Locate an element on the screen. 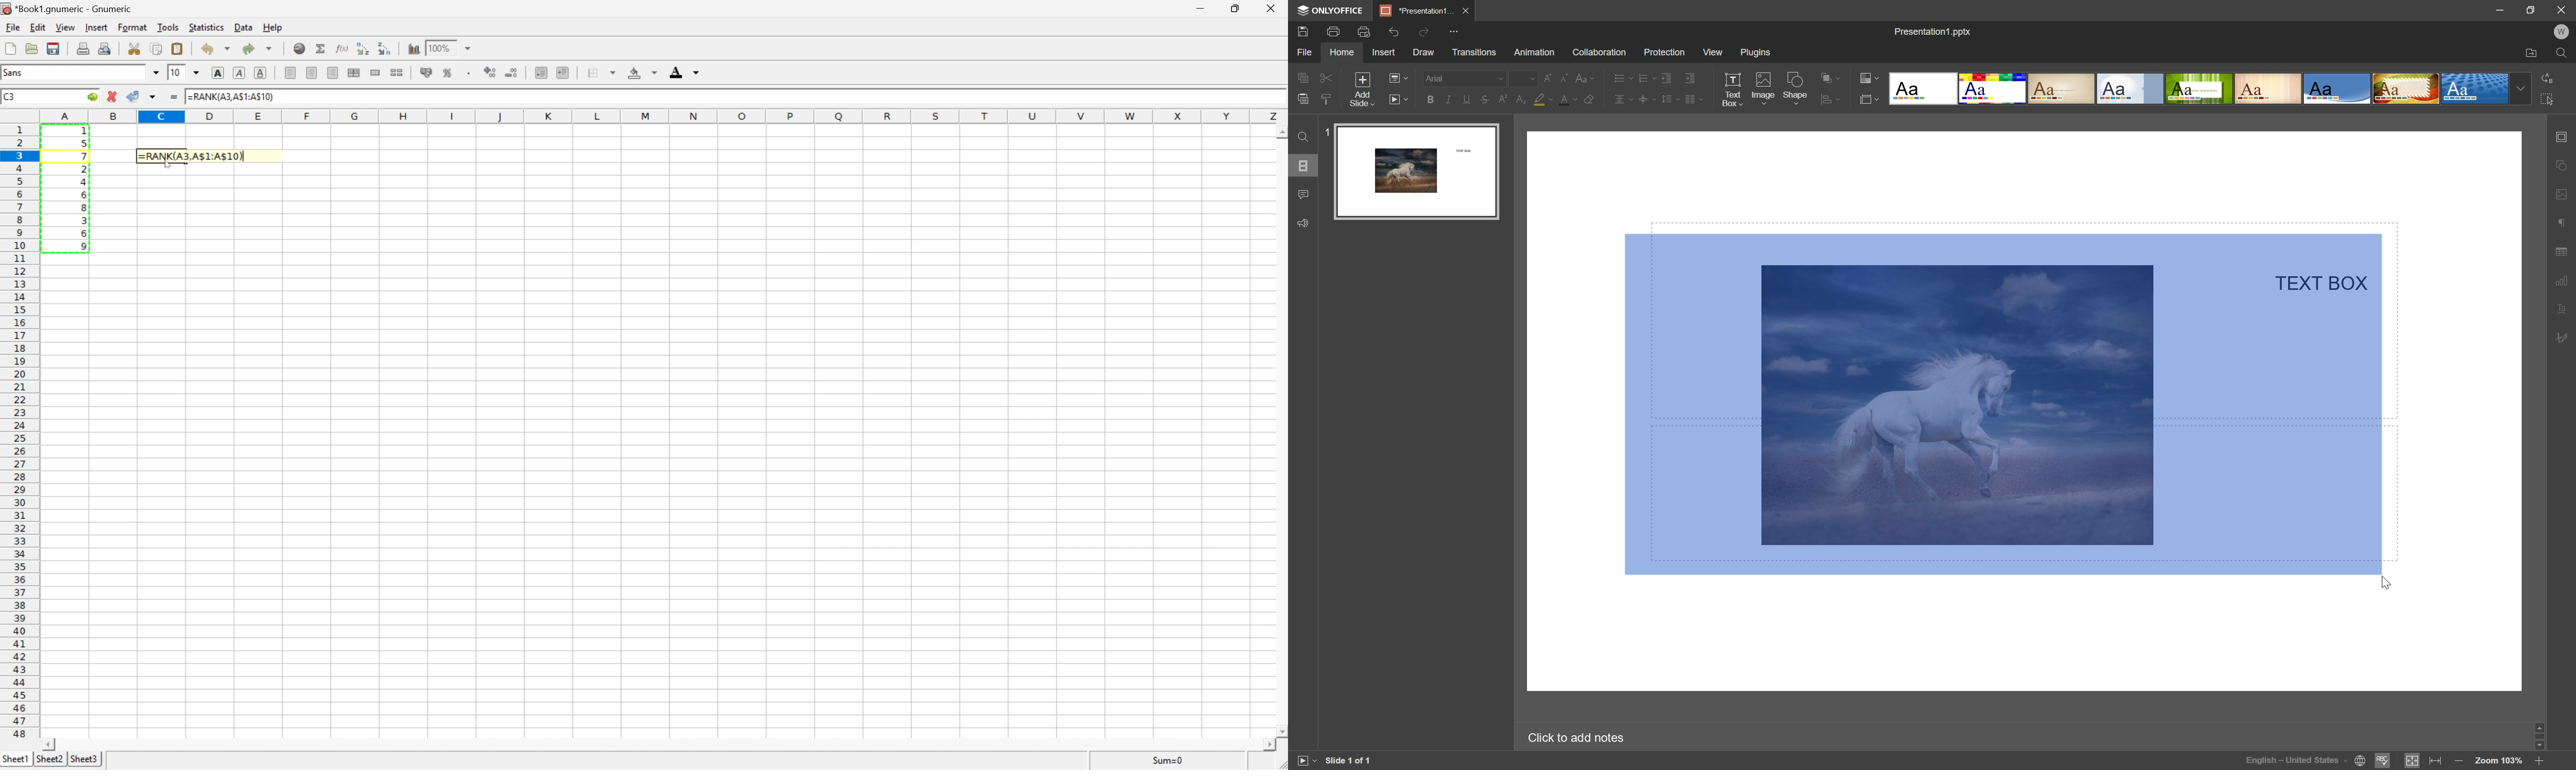 The width and height of the screenshot is (2576, 784). cursor is located at coordinates (2384, 582).